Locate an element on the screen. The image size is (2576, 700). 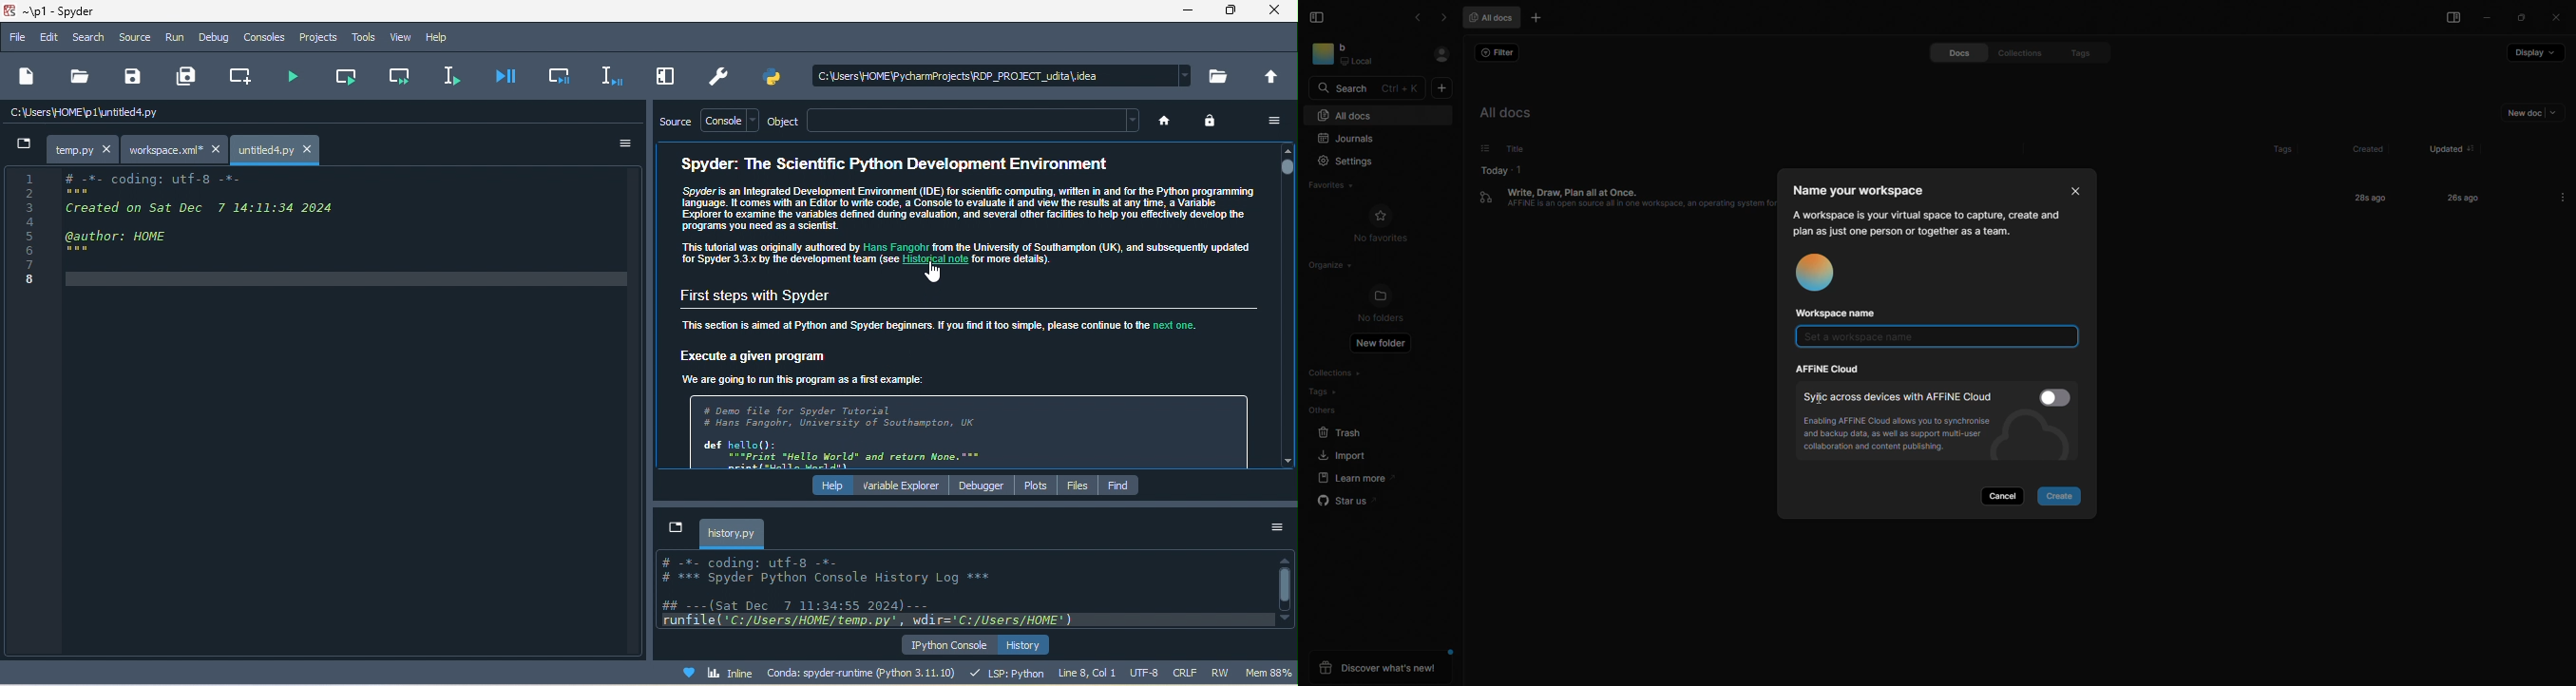
run current cell is located at coordinates (345, 79).